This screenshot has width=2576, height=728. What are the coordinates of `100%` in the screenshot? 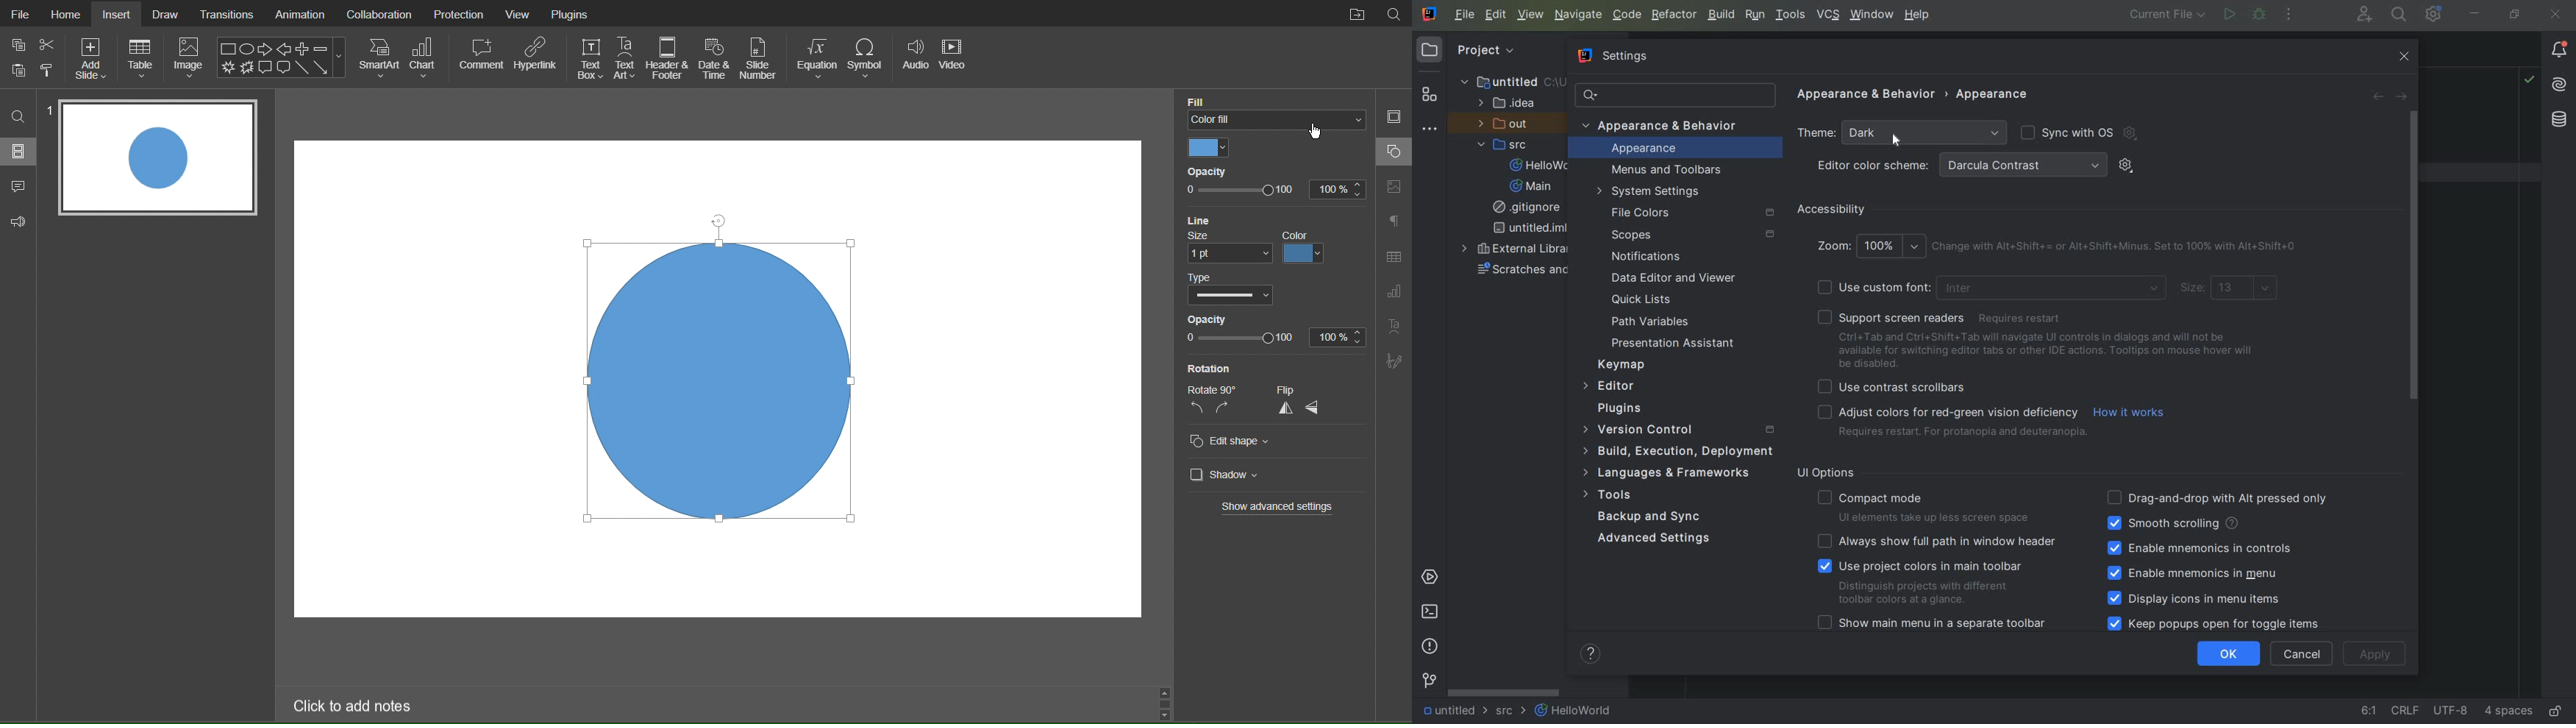 It's located at (1341, 337).